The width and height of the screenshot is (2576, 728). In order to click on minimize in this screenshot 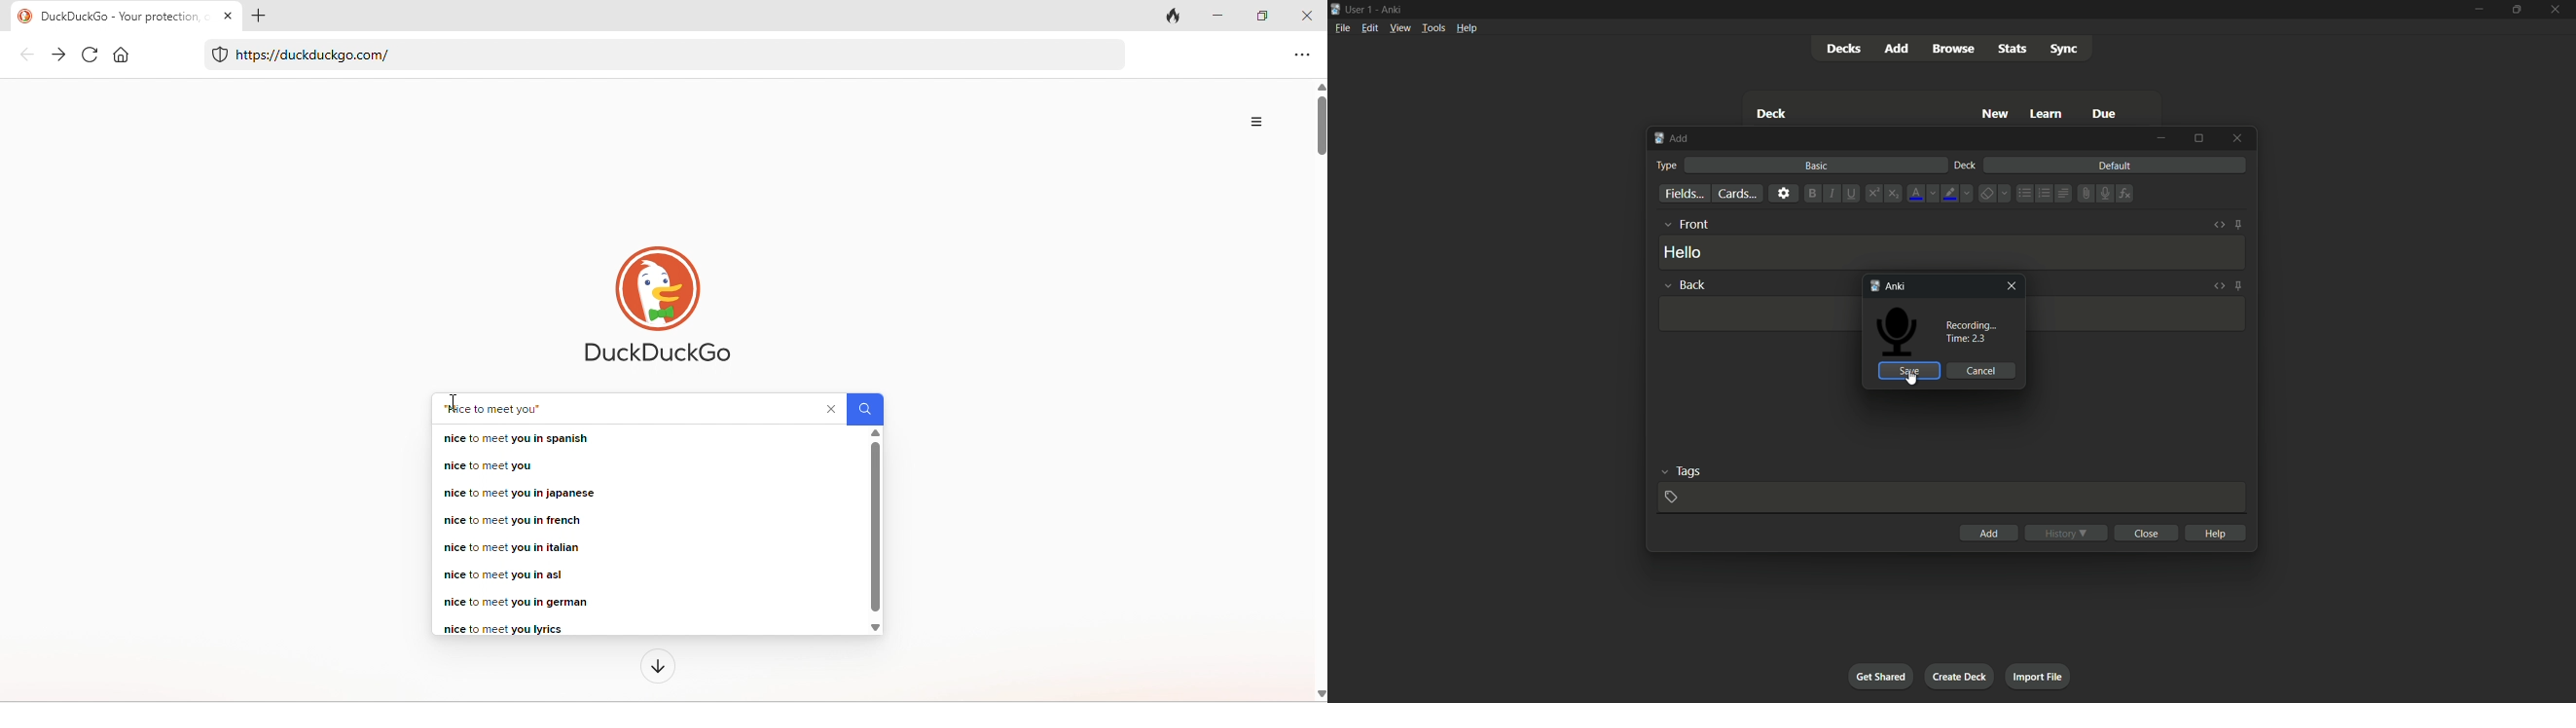, I will do `click(2161, 138)`.